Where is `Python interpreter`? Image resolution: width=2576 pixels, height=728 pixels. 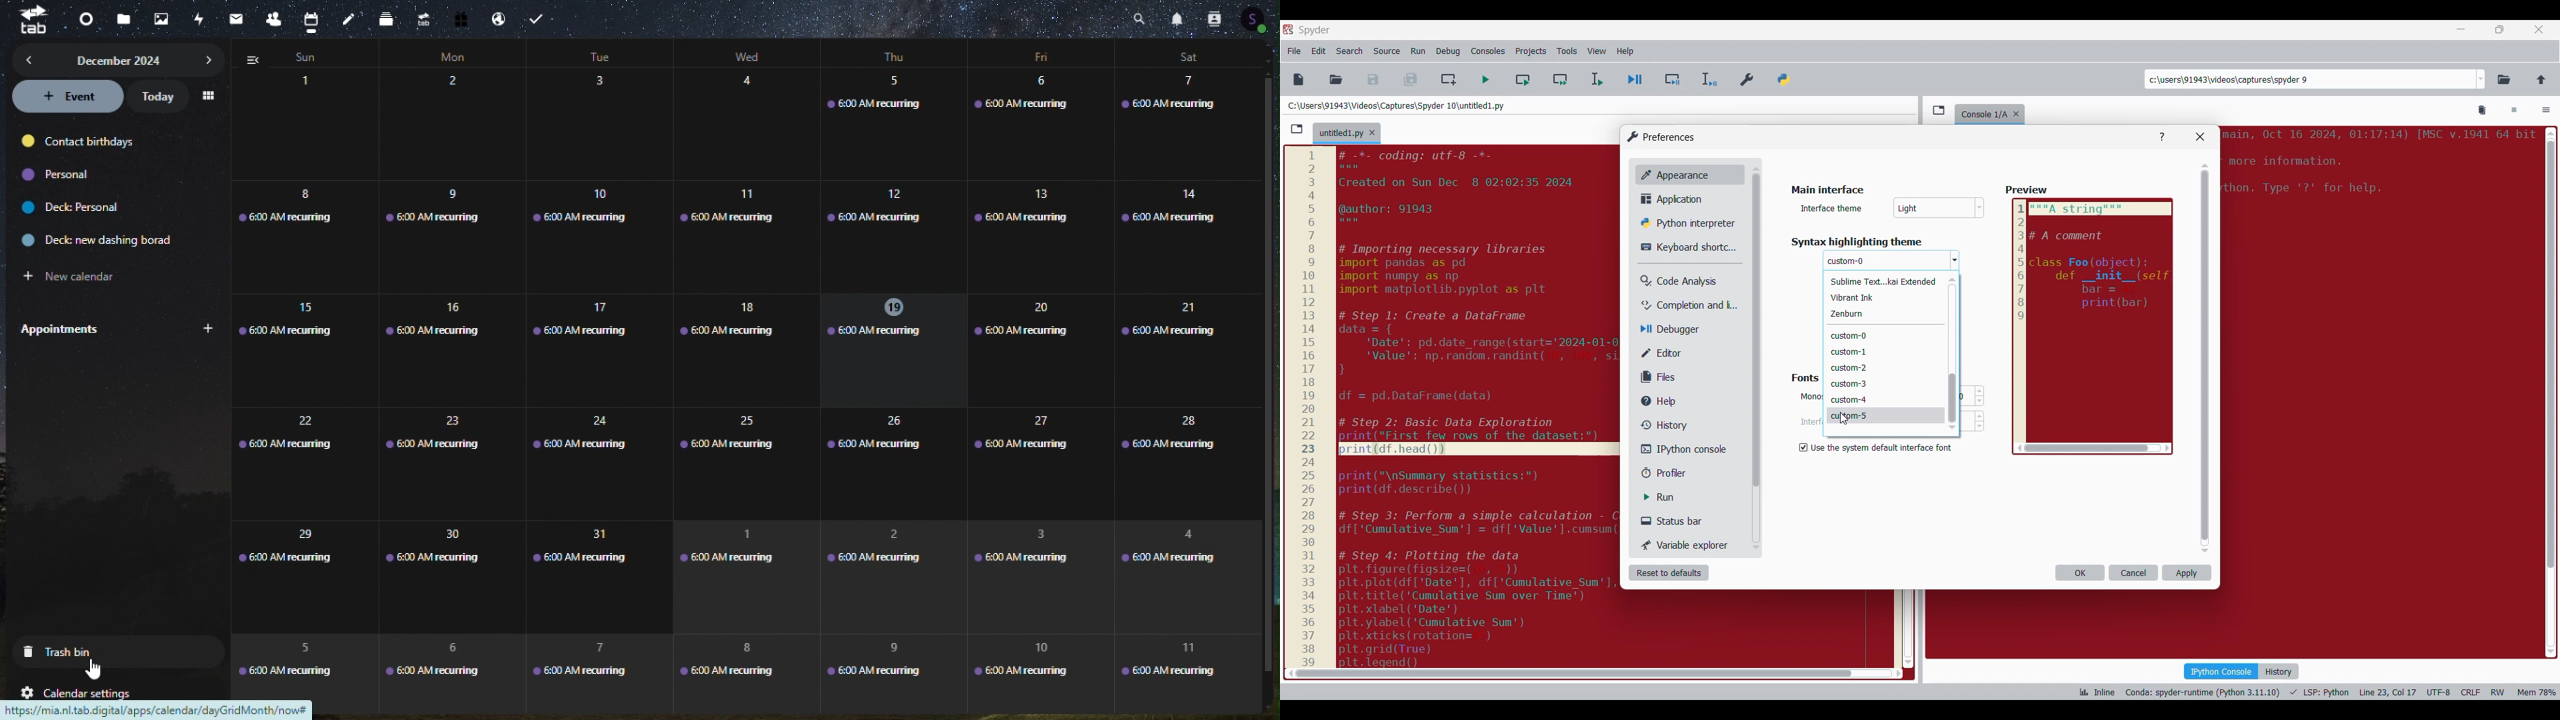
Python interpreter is located at coordinates (1684, 223).